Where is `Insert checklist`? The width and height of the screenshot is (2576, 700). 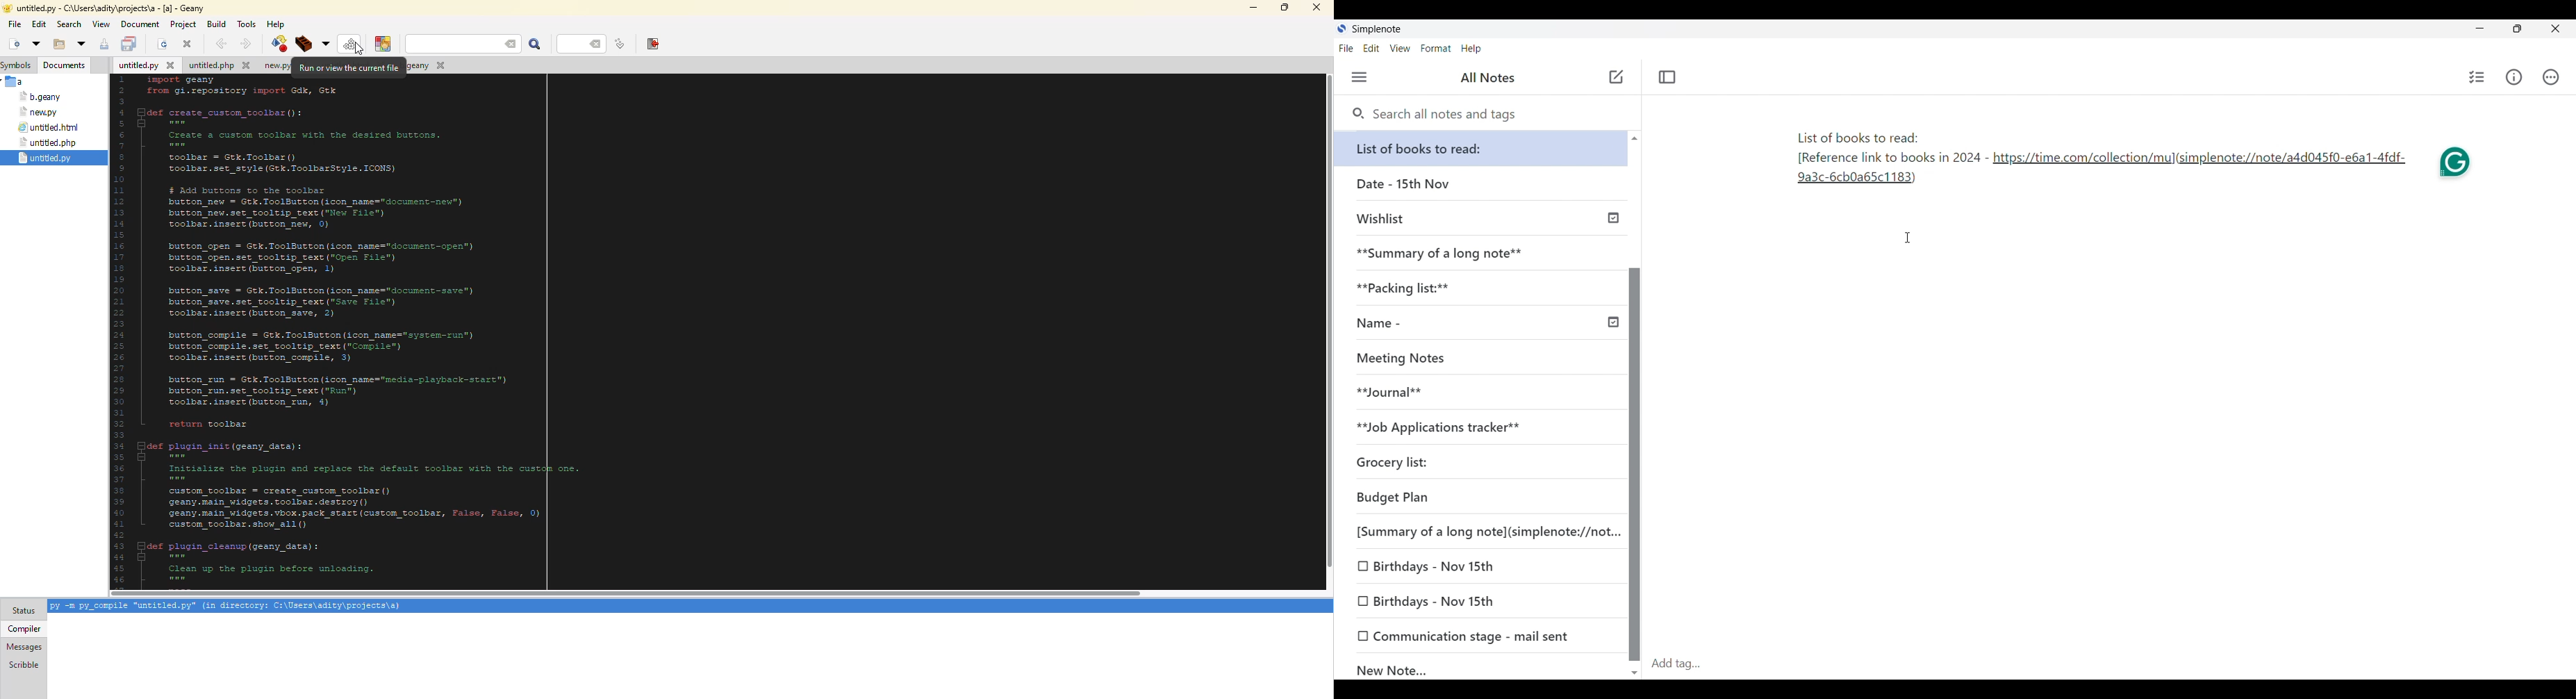
Insert checklist is located at coordinates (2477, 77).